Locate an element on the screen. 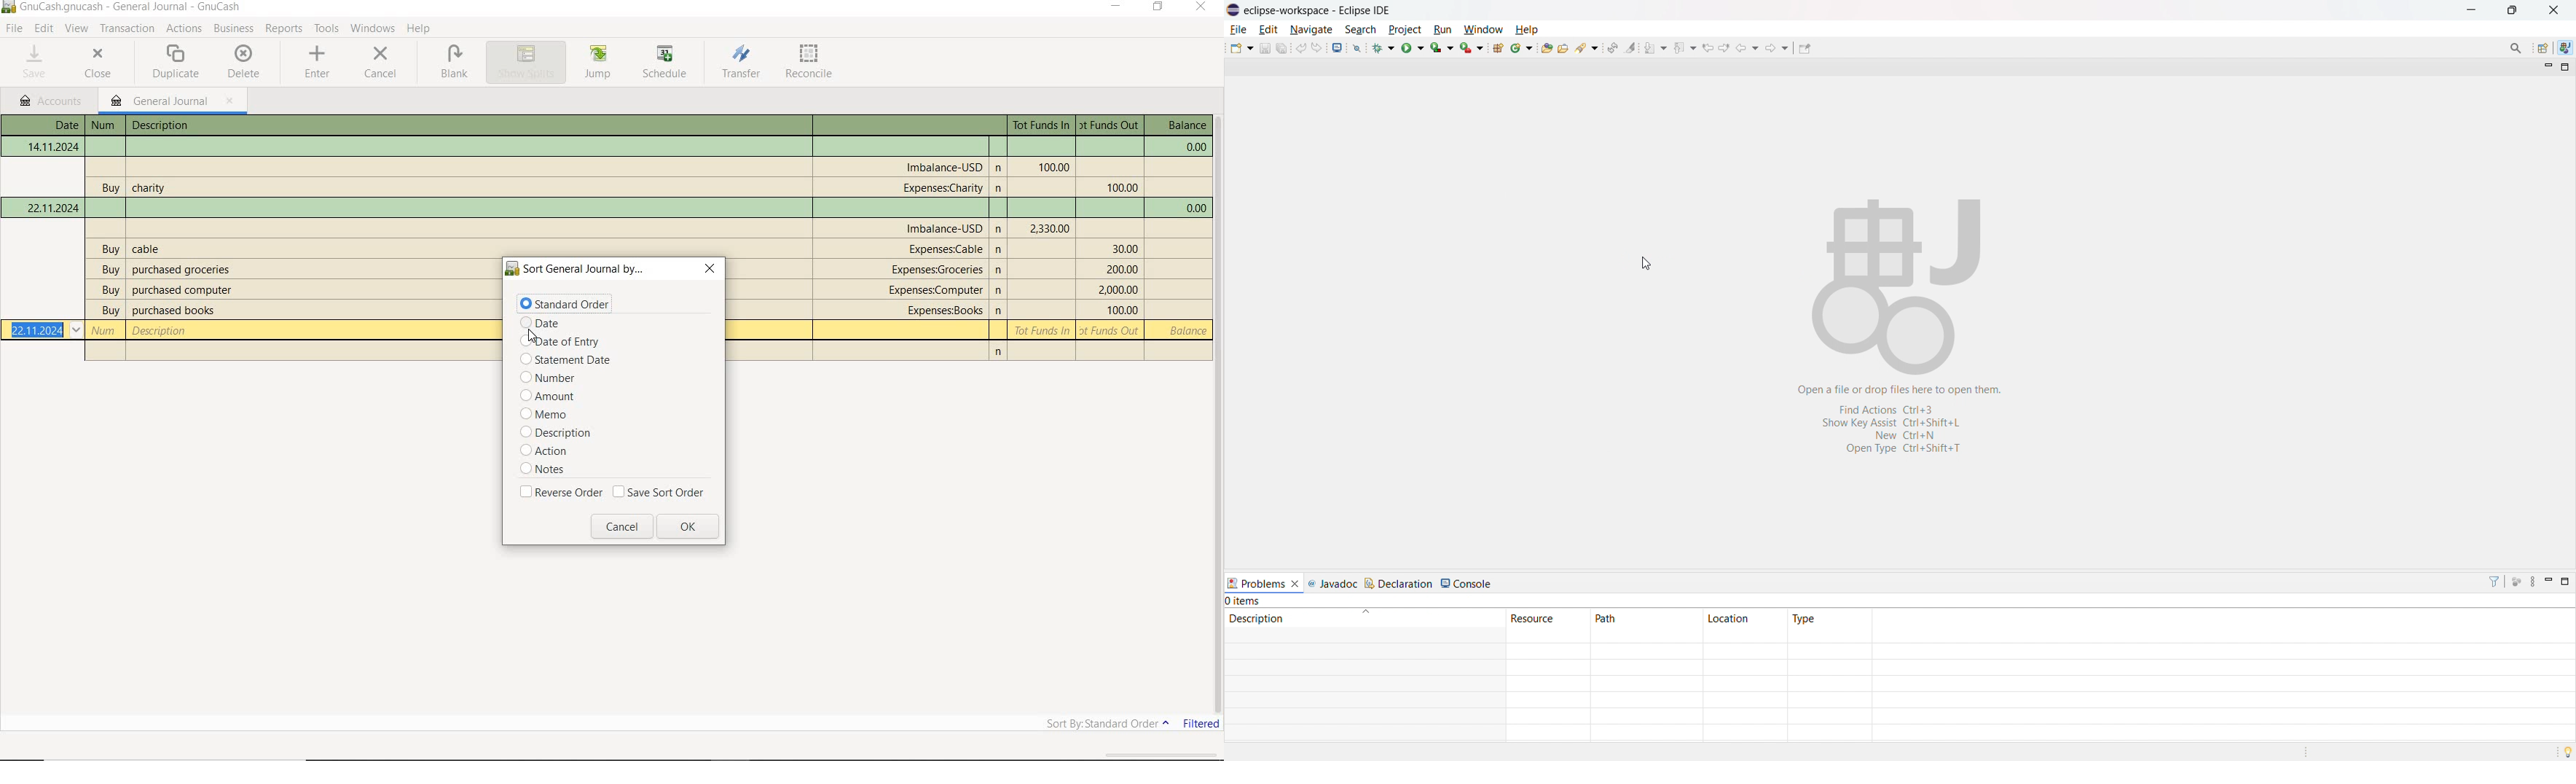 The width and height of the screenshot is (2576, 784). date is located at coordinates (541, 324).